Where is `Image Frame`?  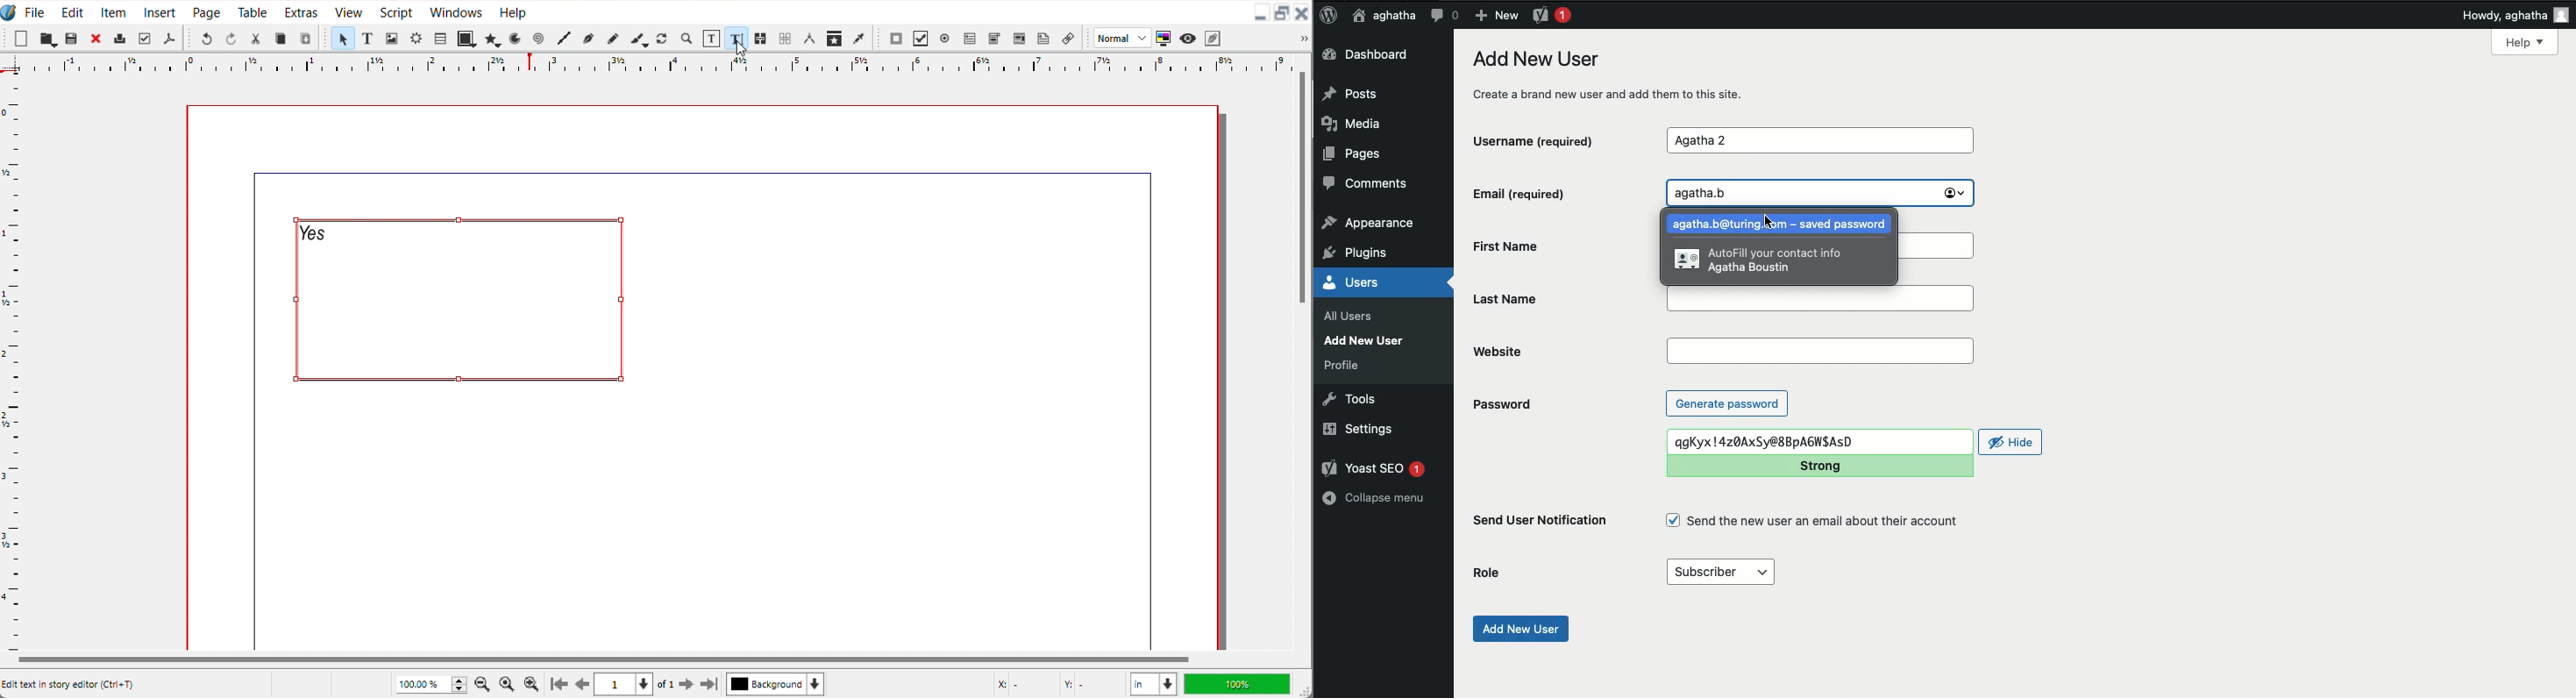 Image Frame is located at coordinates (392, 38).